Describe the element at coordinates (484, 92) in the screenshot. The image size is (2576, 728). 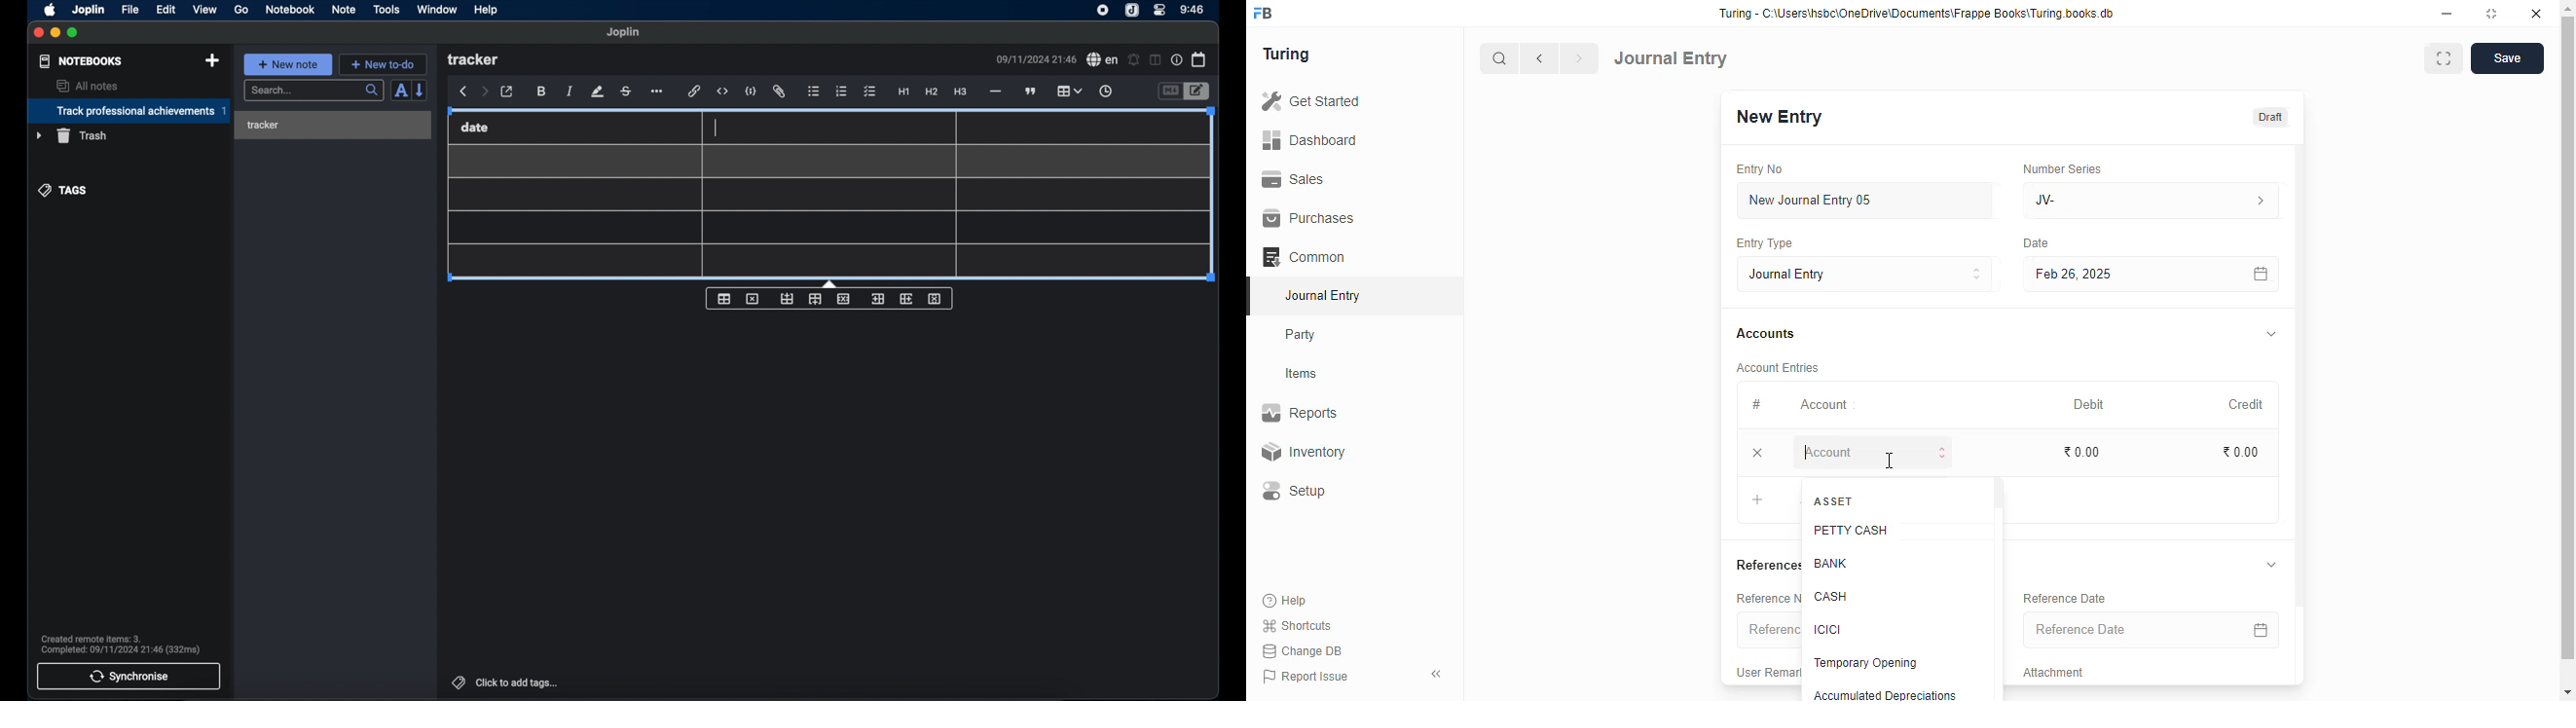
I see `forward` at that location.